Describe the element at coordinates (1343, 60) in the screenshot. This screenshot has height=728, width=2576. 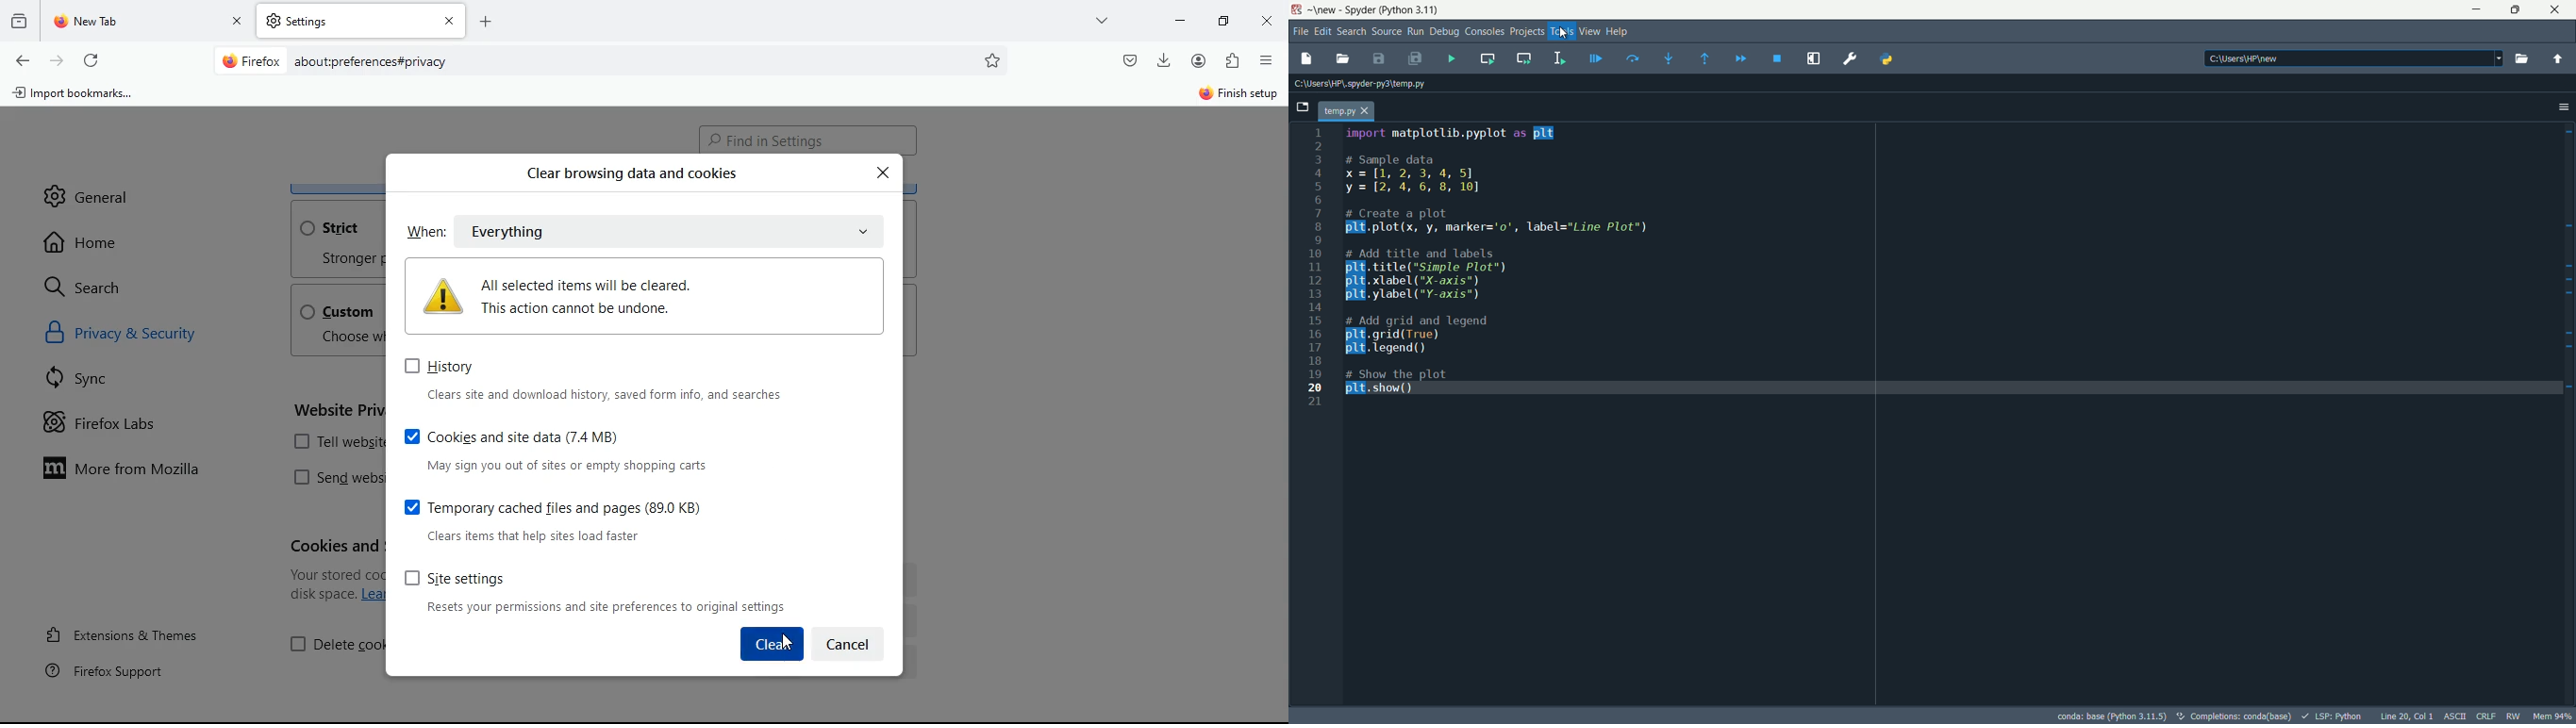
I see `open file` at that location.